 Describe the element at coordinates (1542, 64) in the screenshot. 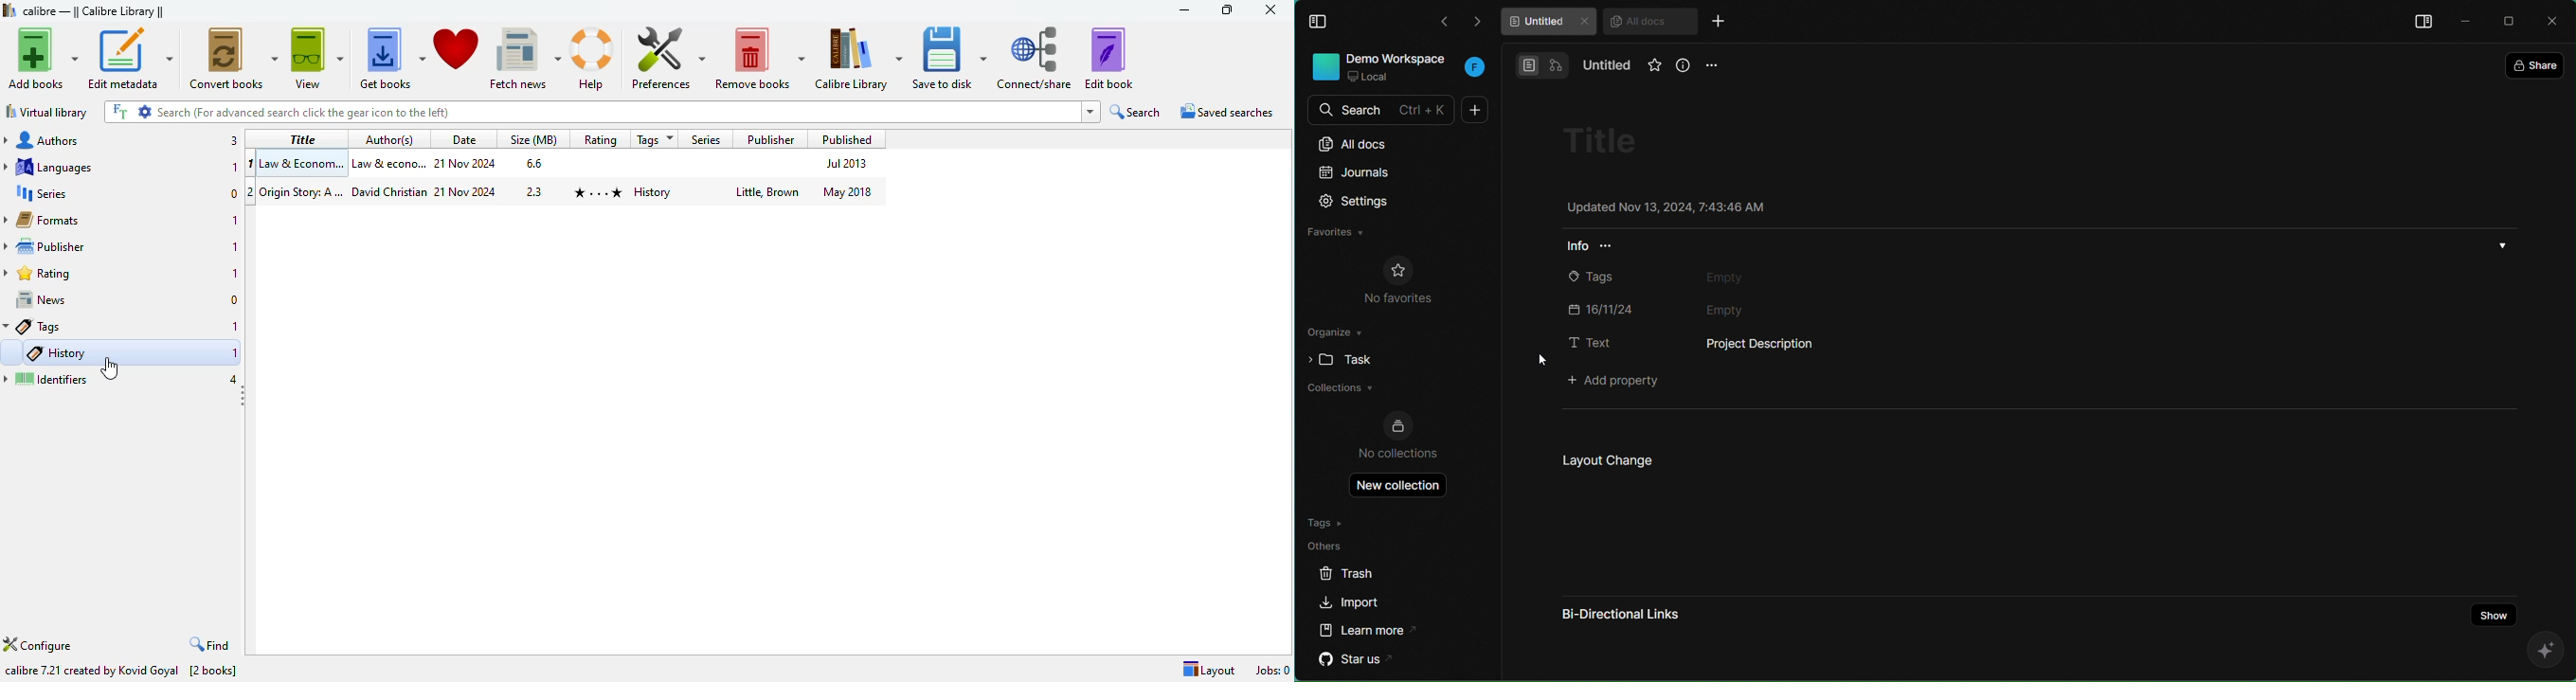

I see `button` at that location.